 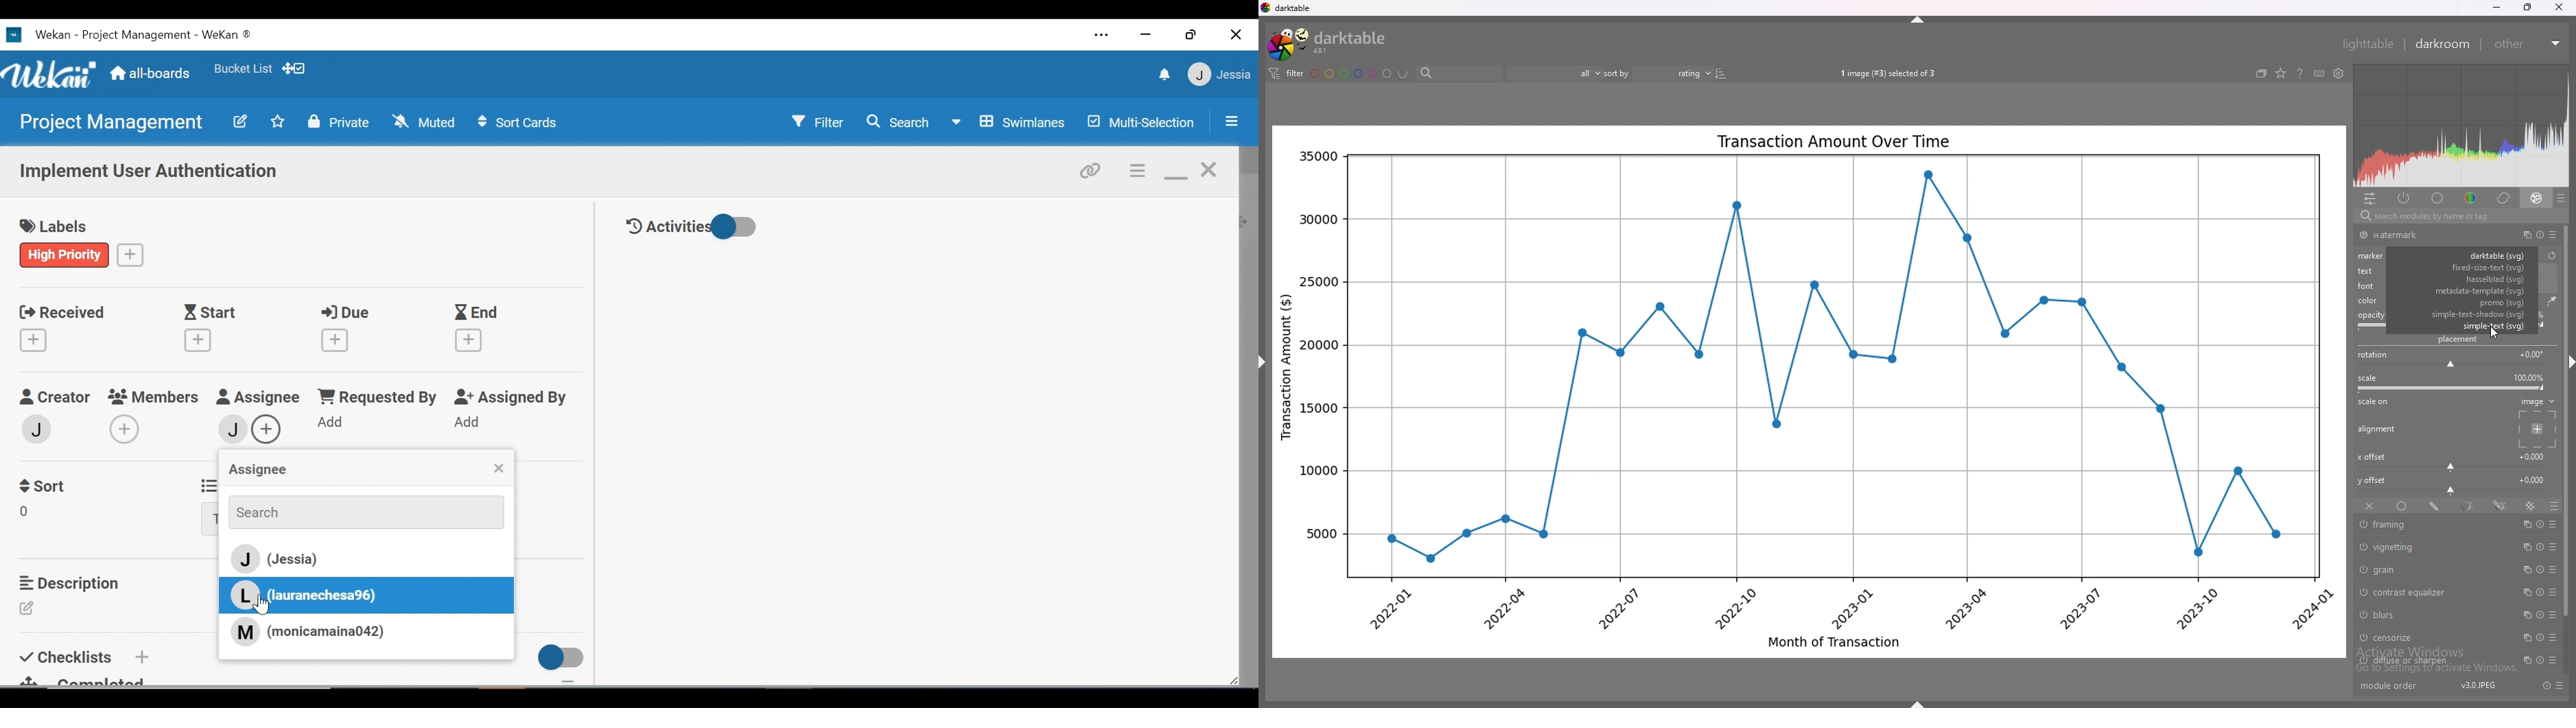 I want to click on hasselblad svg, so click(x=2468, y=279).